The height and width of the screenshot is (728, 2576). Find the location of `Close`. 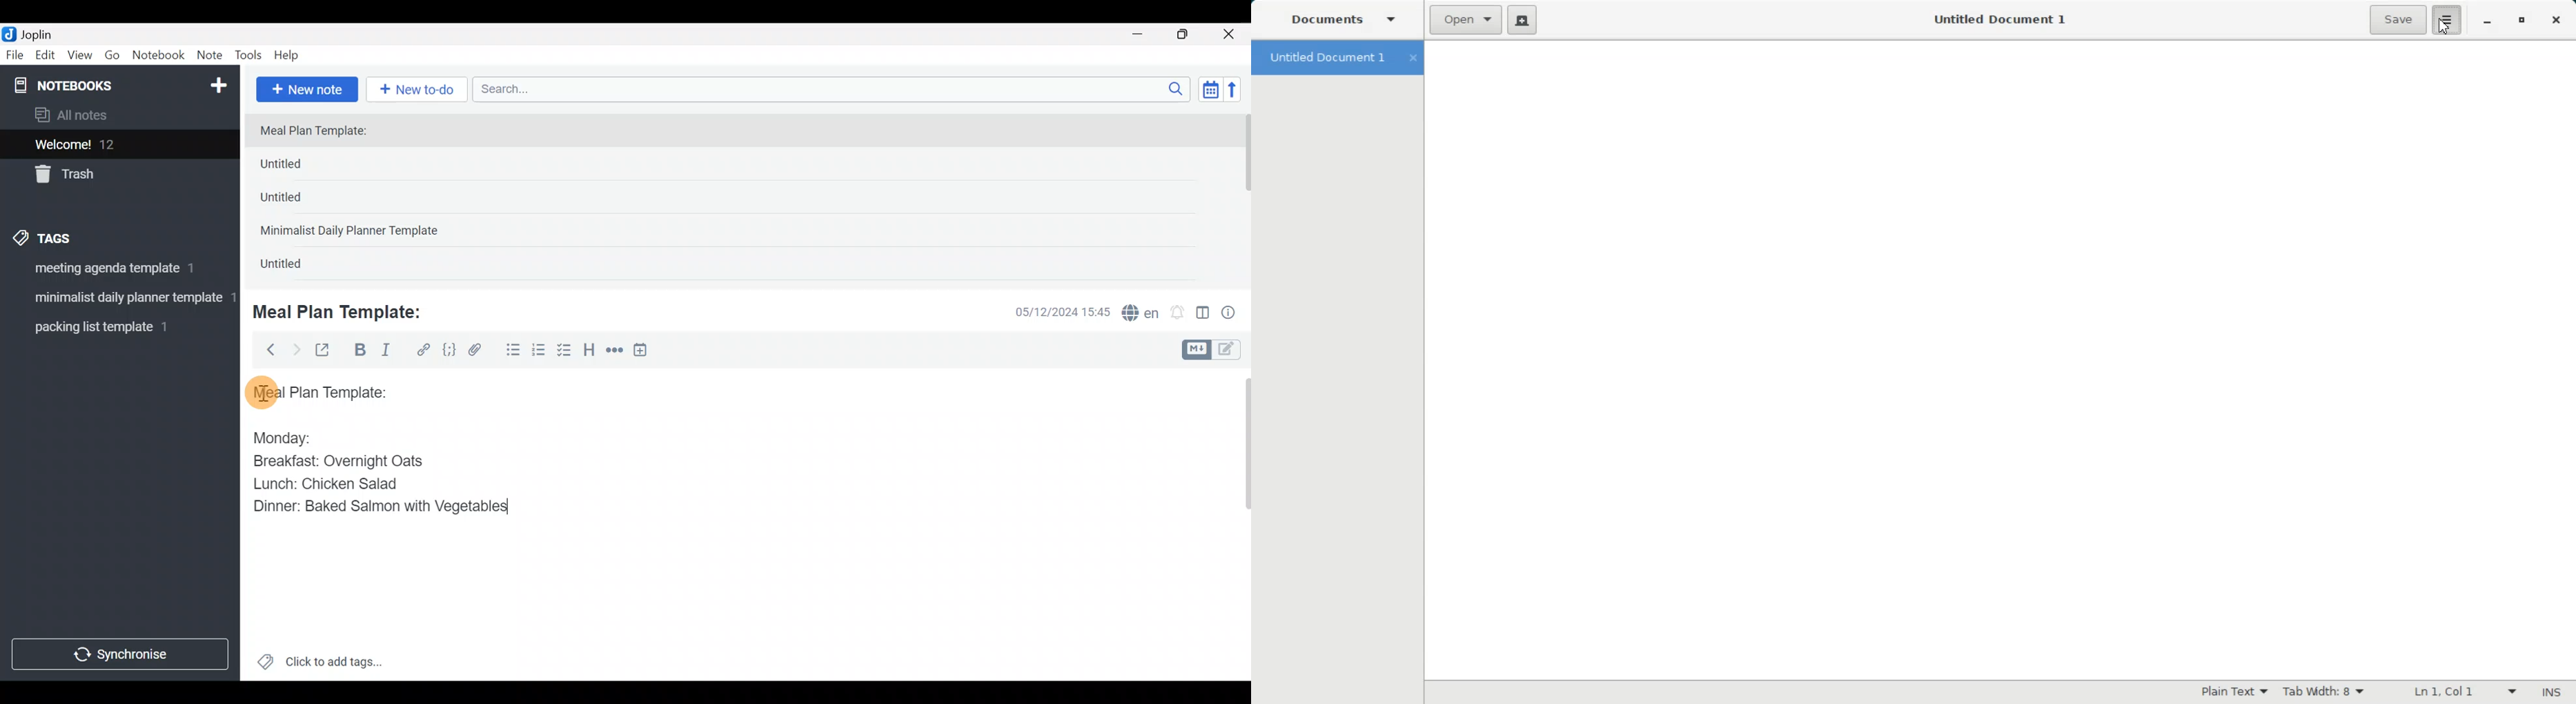

Close is located at coordinates (1231, 35).